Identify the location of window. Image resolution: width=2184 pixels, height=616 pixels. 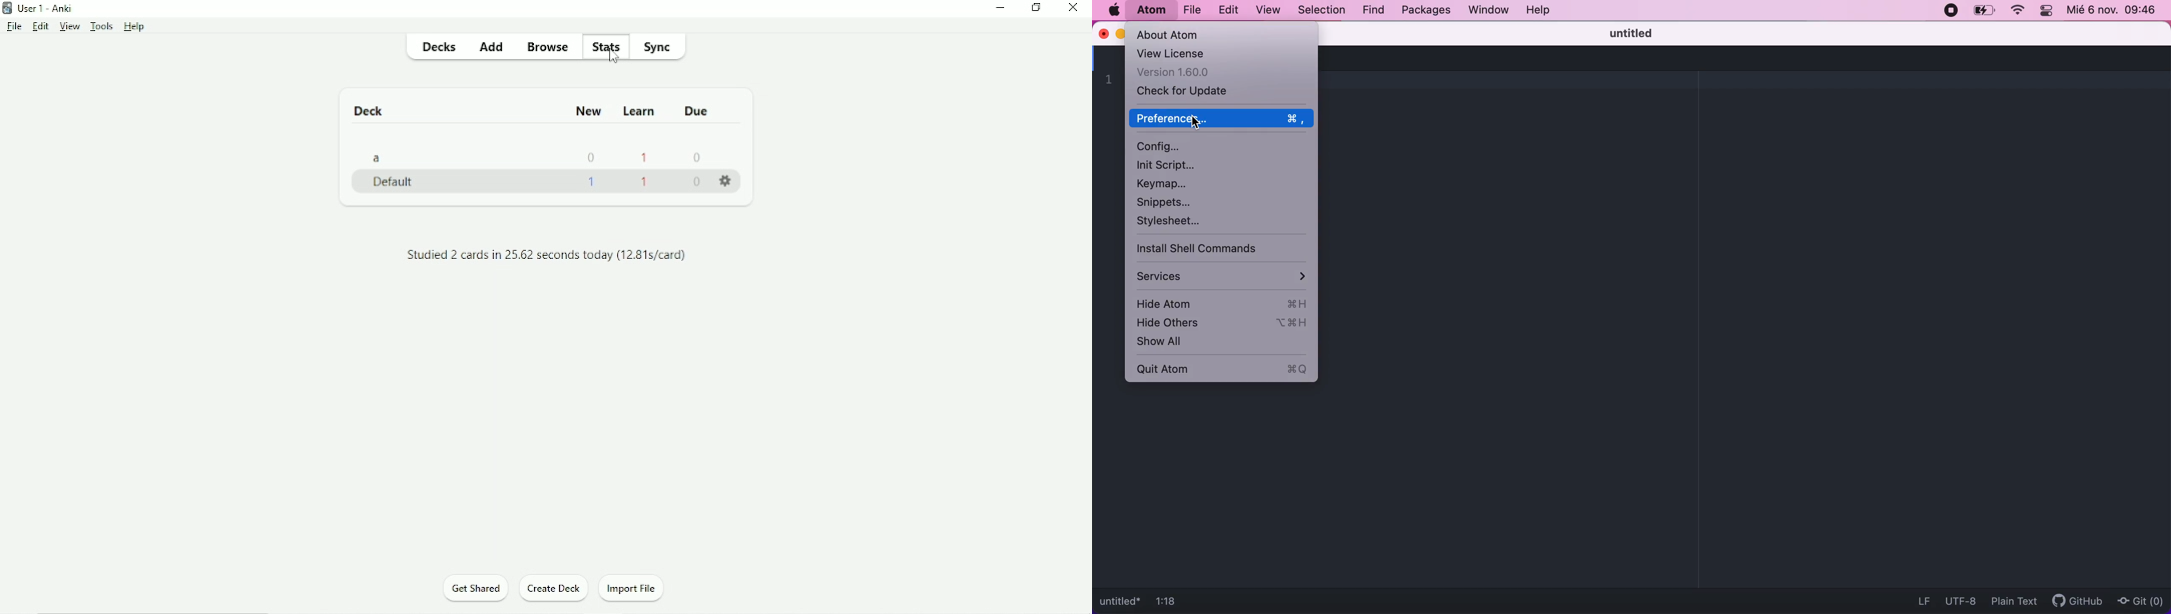
(1488, 10).